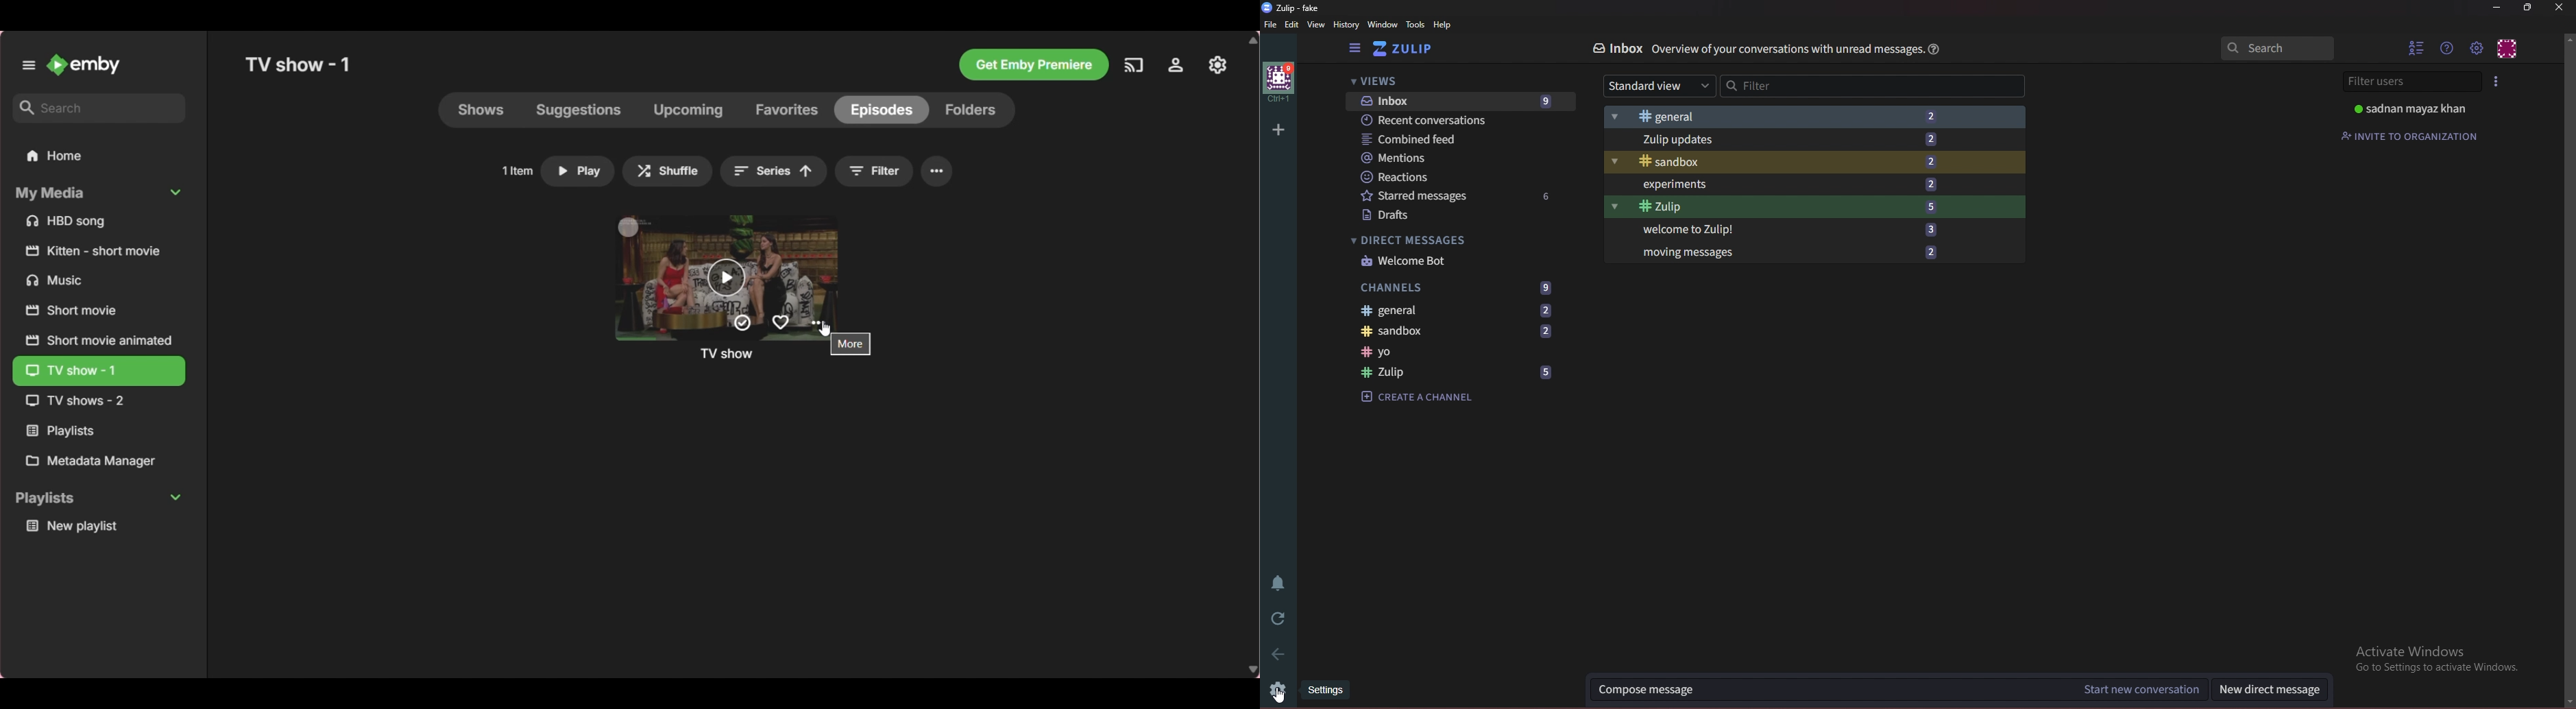  I want to click on Edit, so click(1292, 25).